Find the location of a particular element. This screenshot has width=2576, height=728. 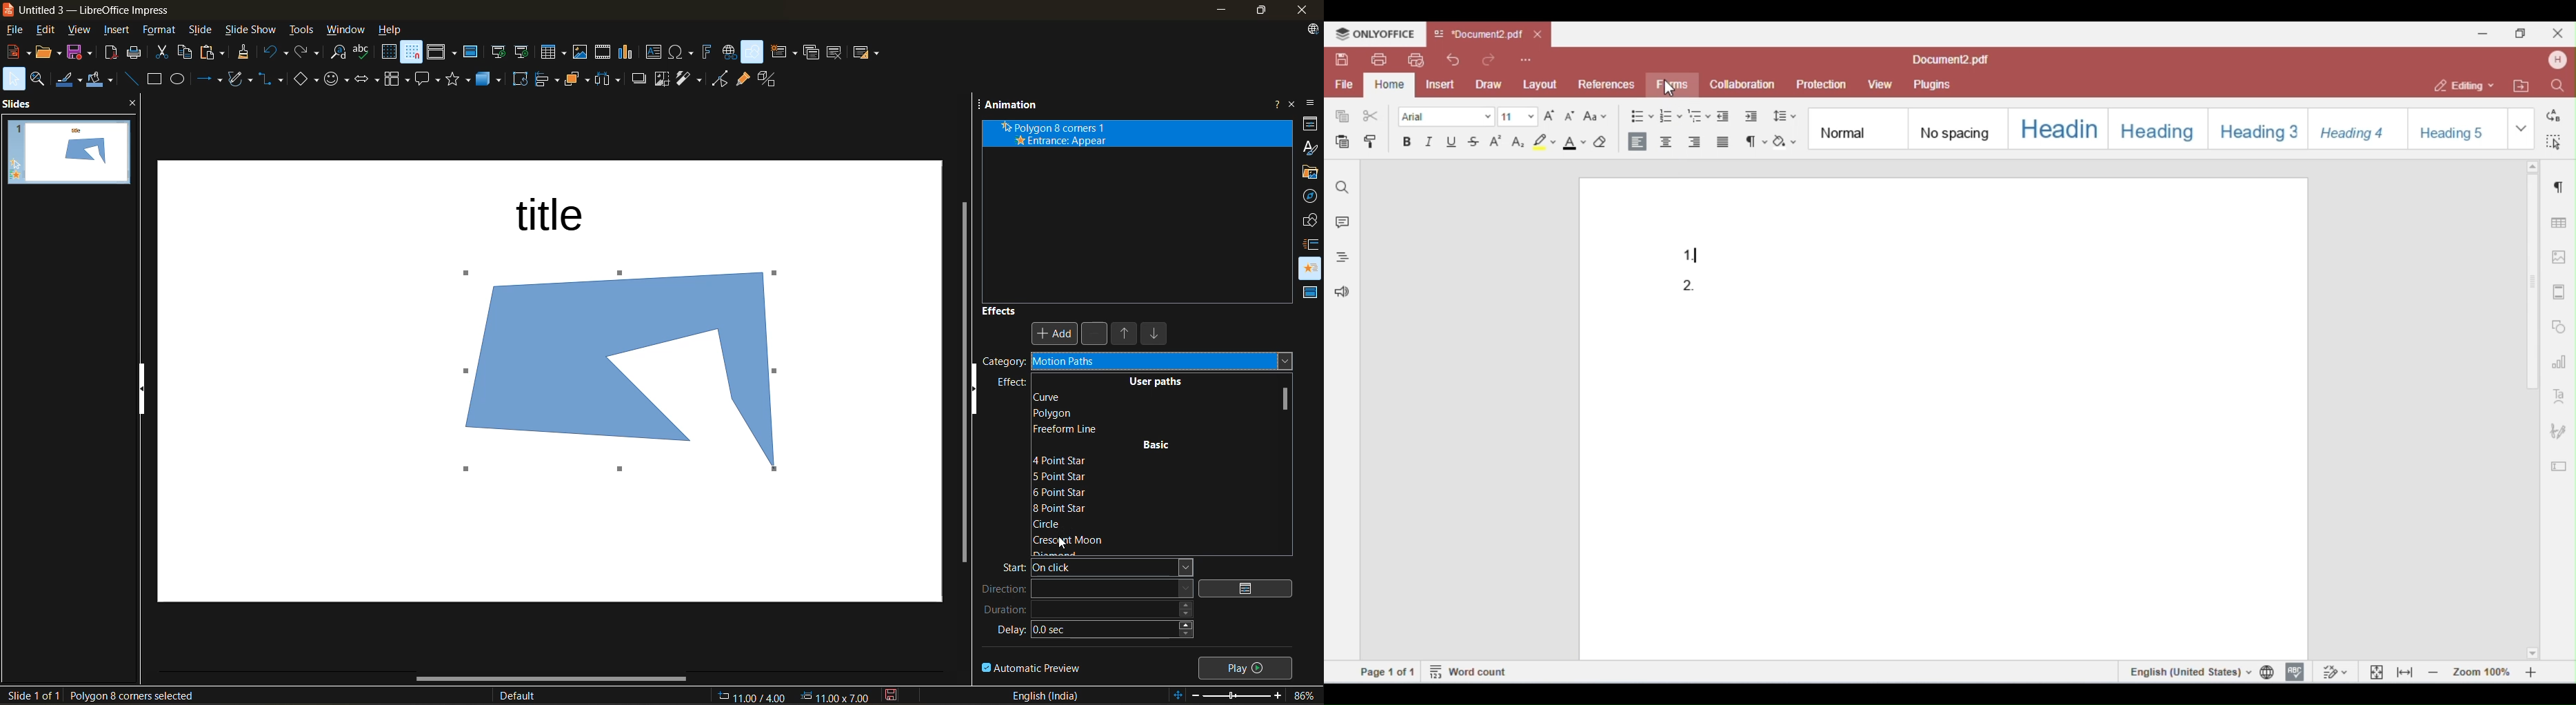

selected shape details is located at coordinates (131, 697).